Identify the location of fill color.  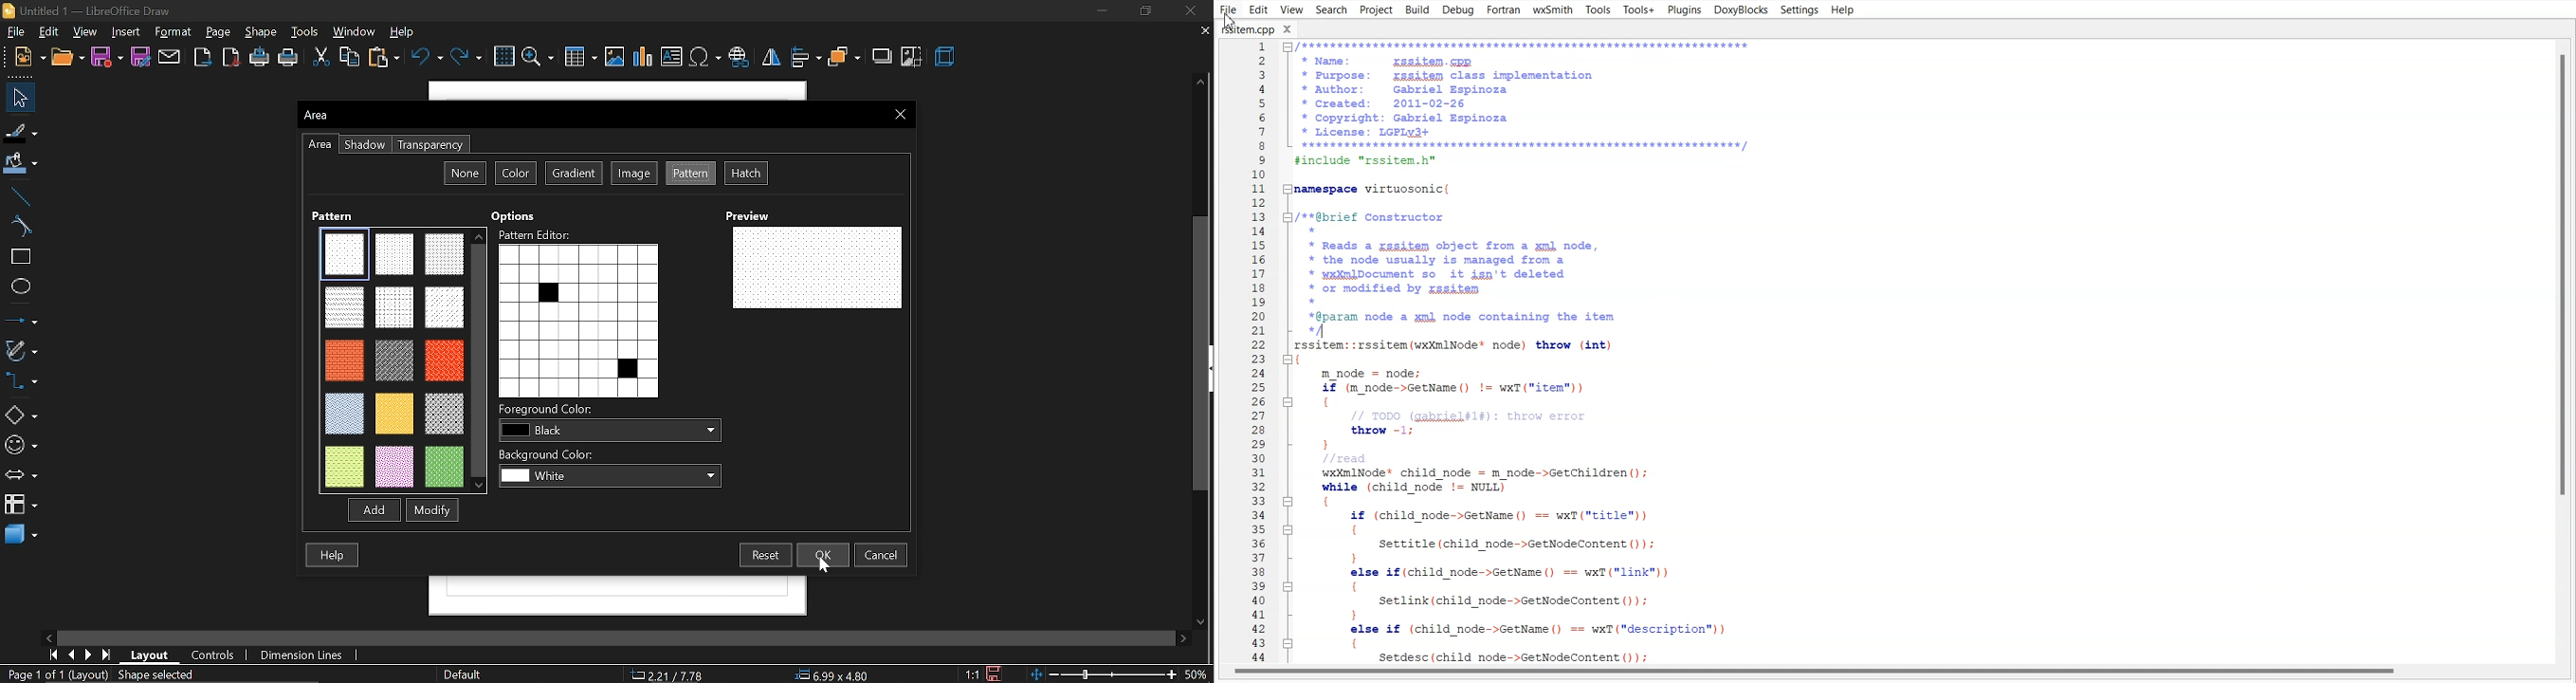
(21, 163).